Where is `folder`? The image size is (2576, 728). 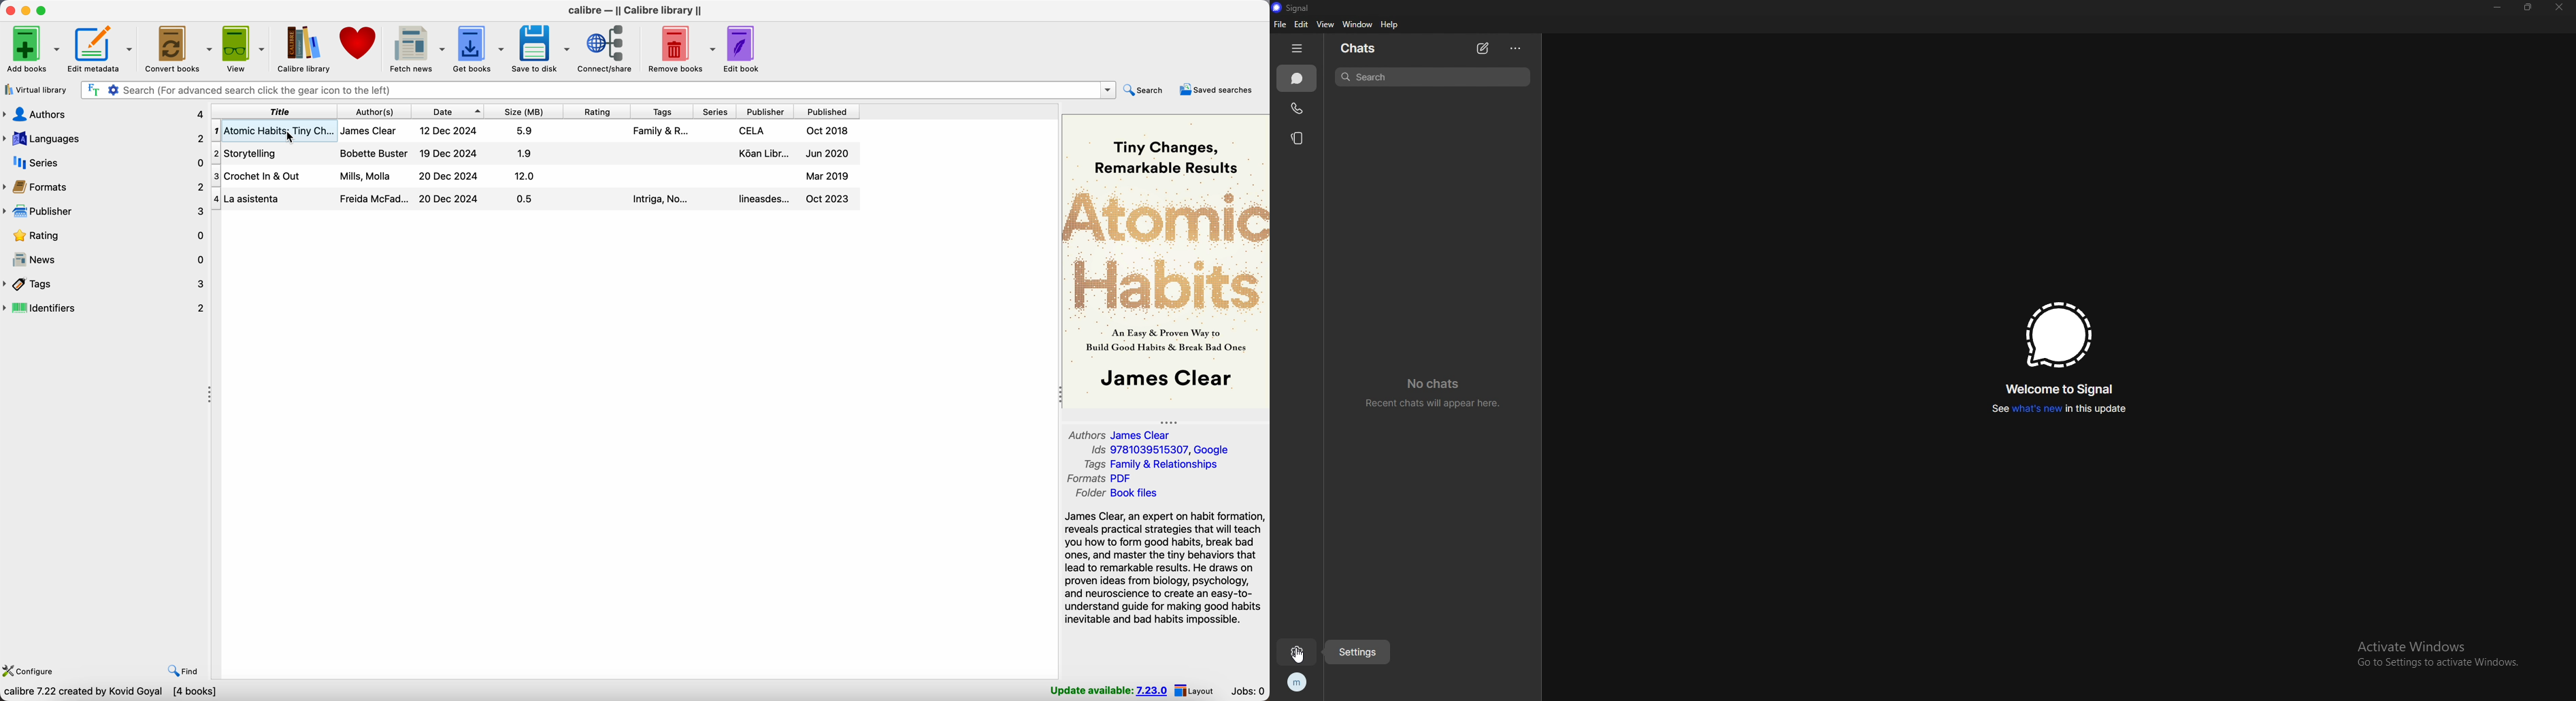
folder is located at coordinates (1116, 494).